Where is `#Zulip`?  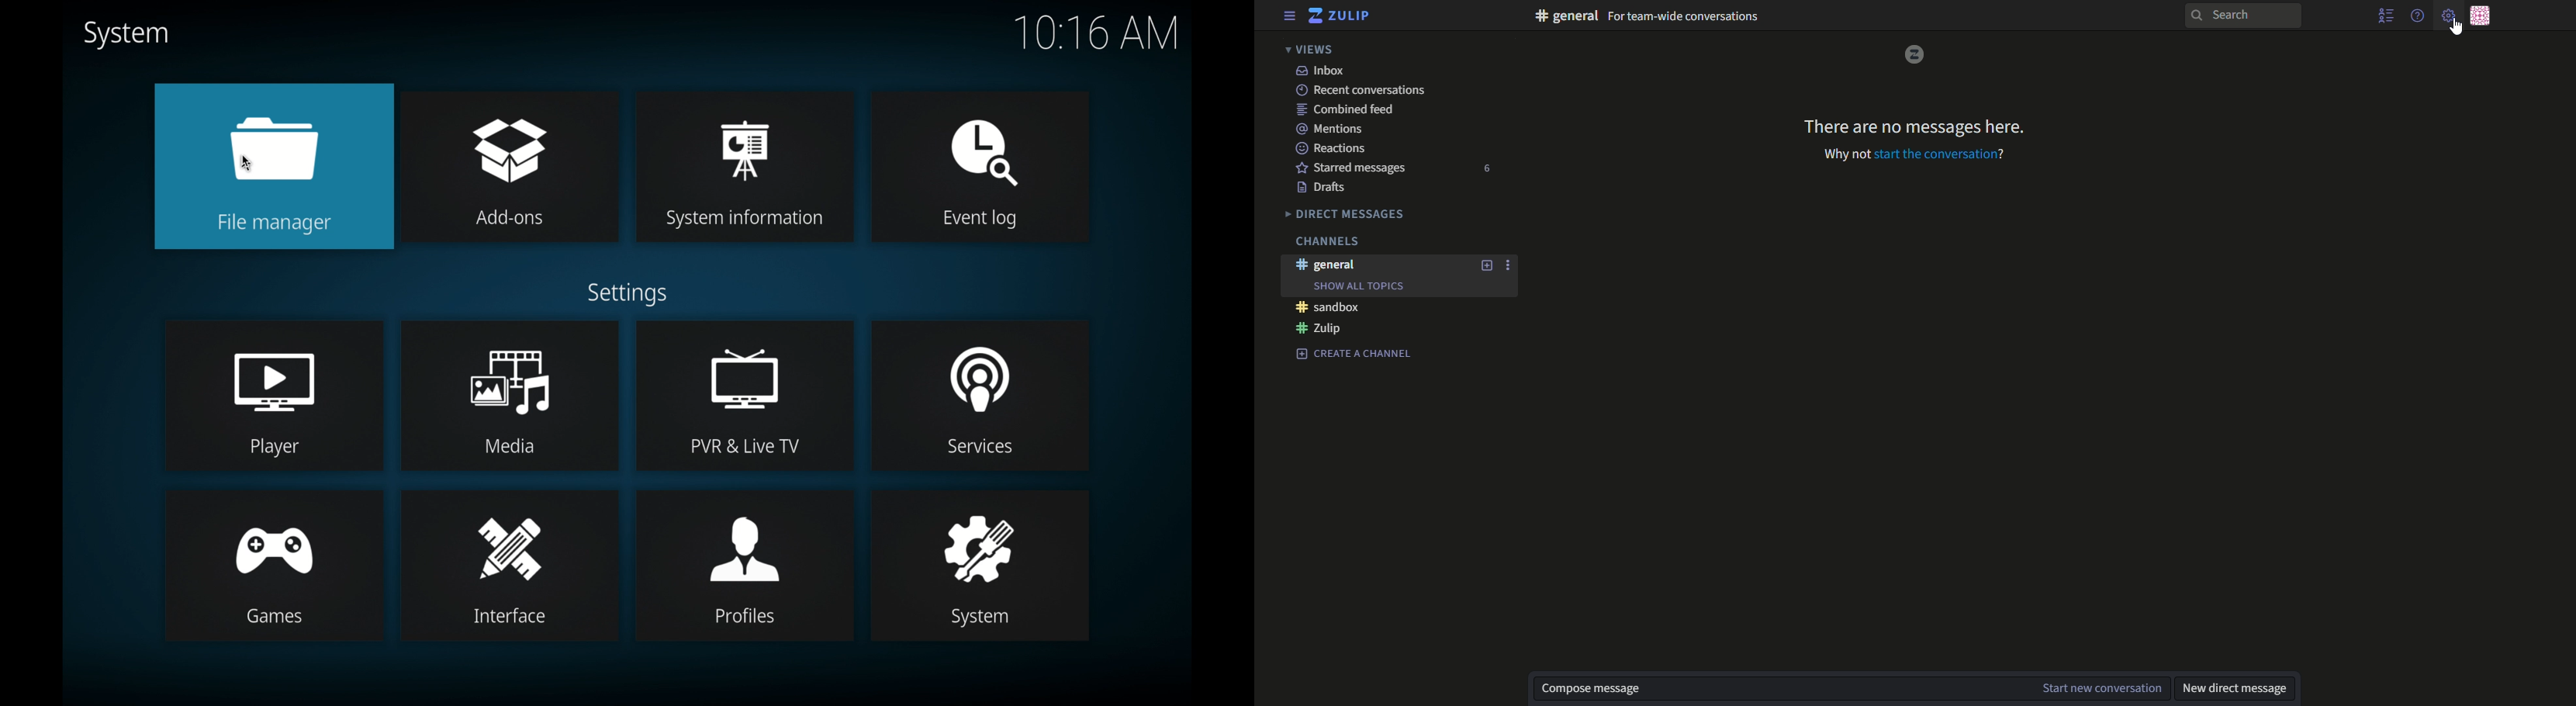
#Zulip is located at coordinates (1320, 328).